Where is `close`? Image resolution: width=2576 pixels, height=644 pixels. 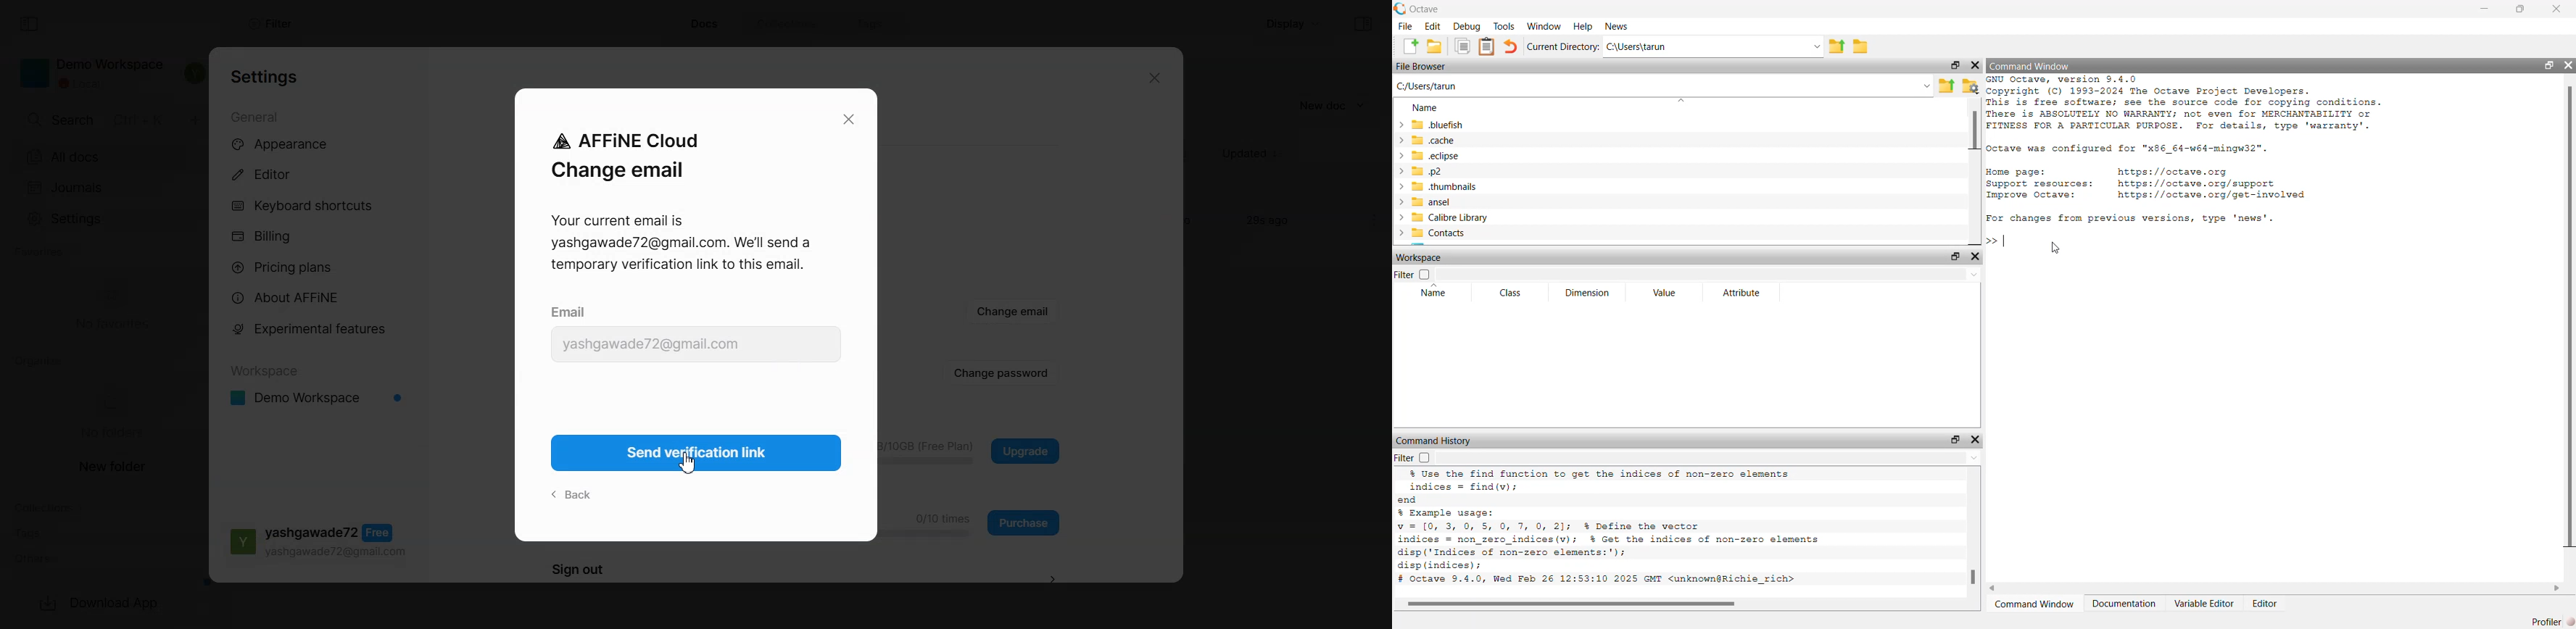
close is located at coordinates (1976, 258).